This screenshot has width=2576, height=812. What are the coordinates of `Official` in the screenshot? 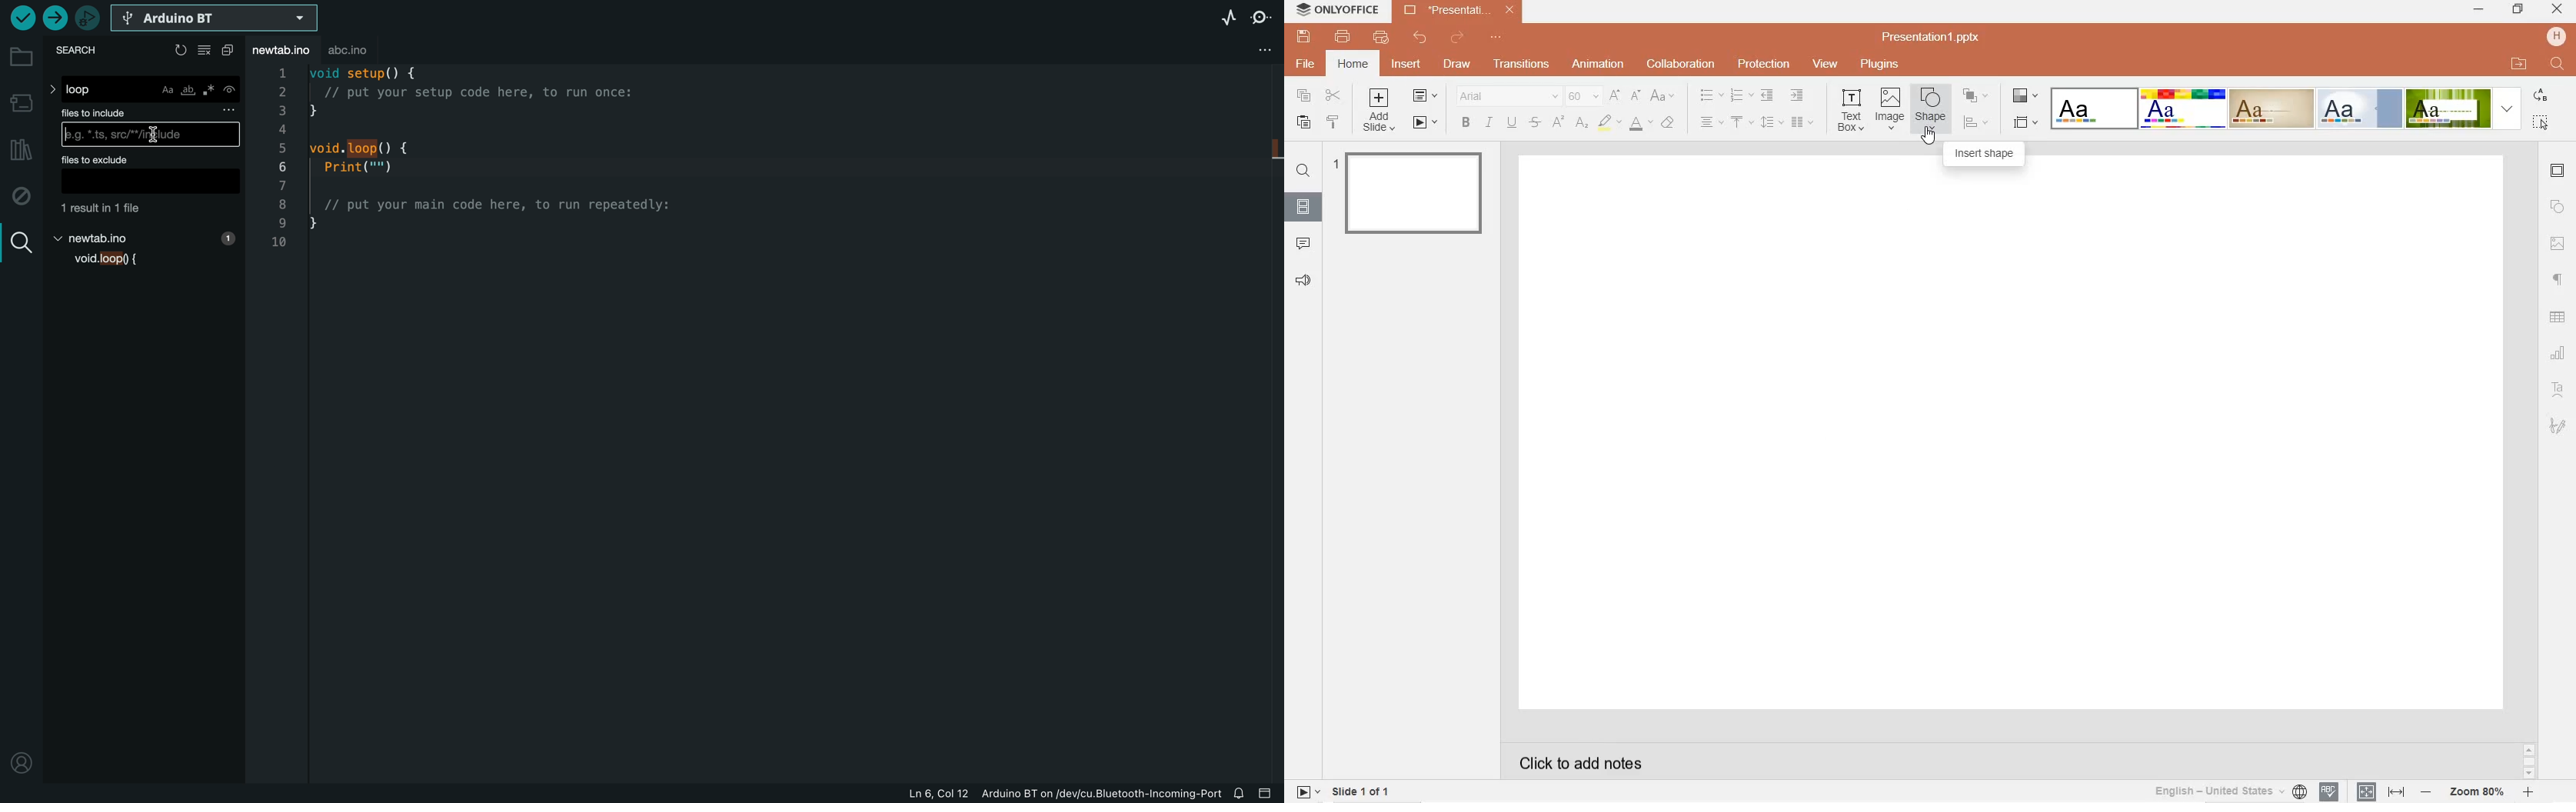 It's located at (2359, 108).